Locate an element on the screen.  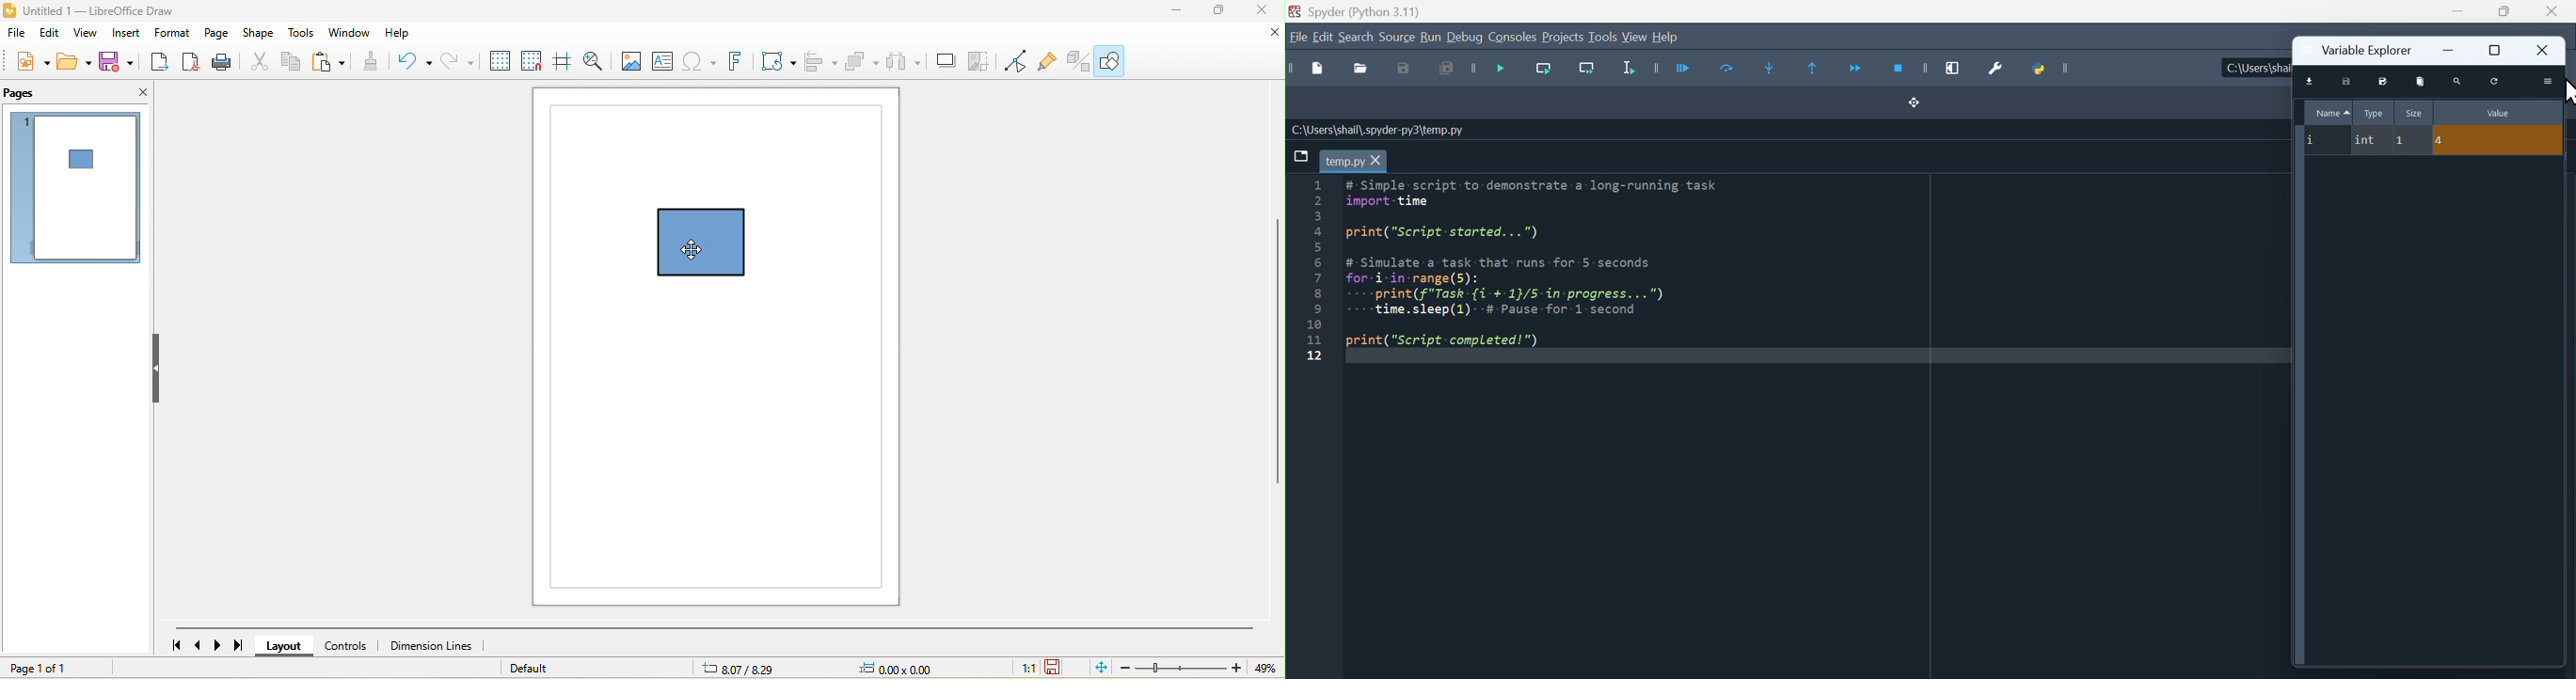
Consoles is located at coordinates (1513, 38).